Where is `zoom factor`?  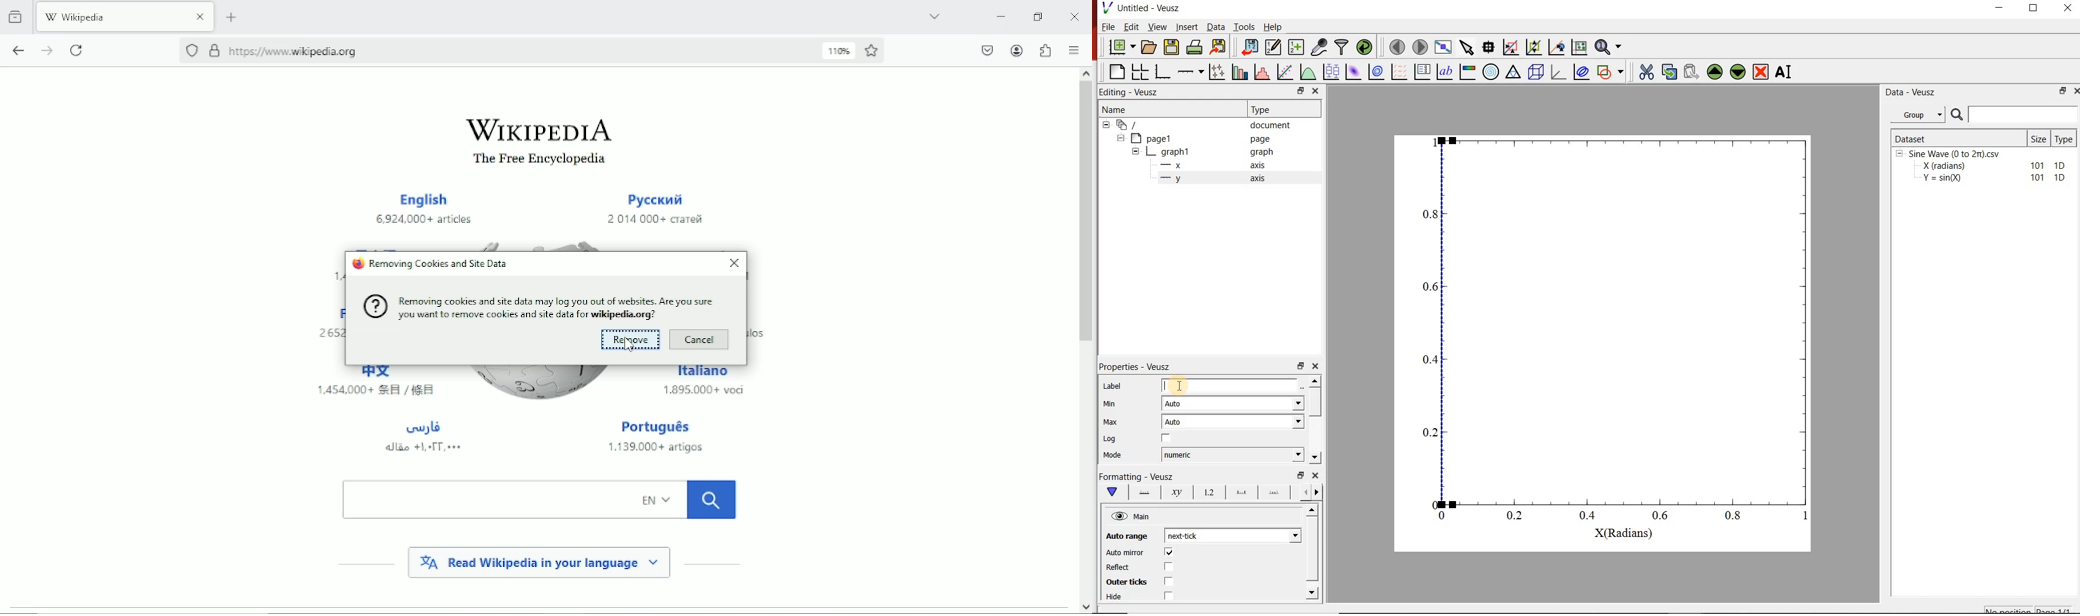
zoom factor is located at coordinates (839, 50).